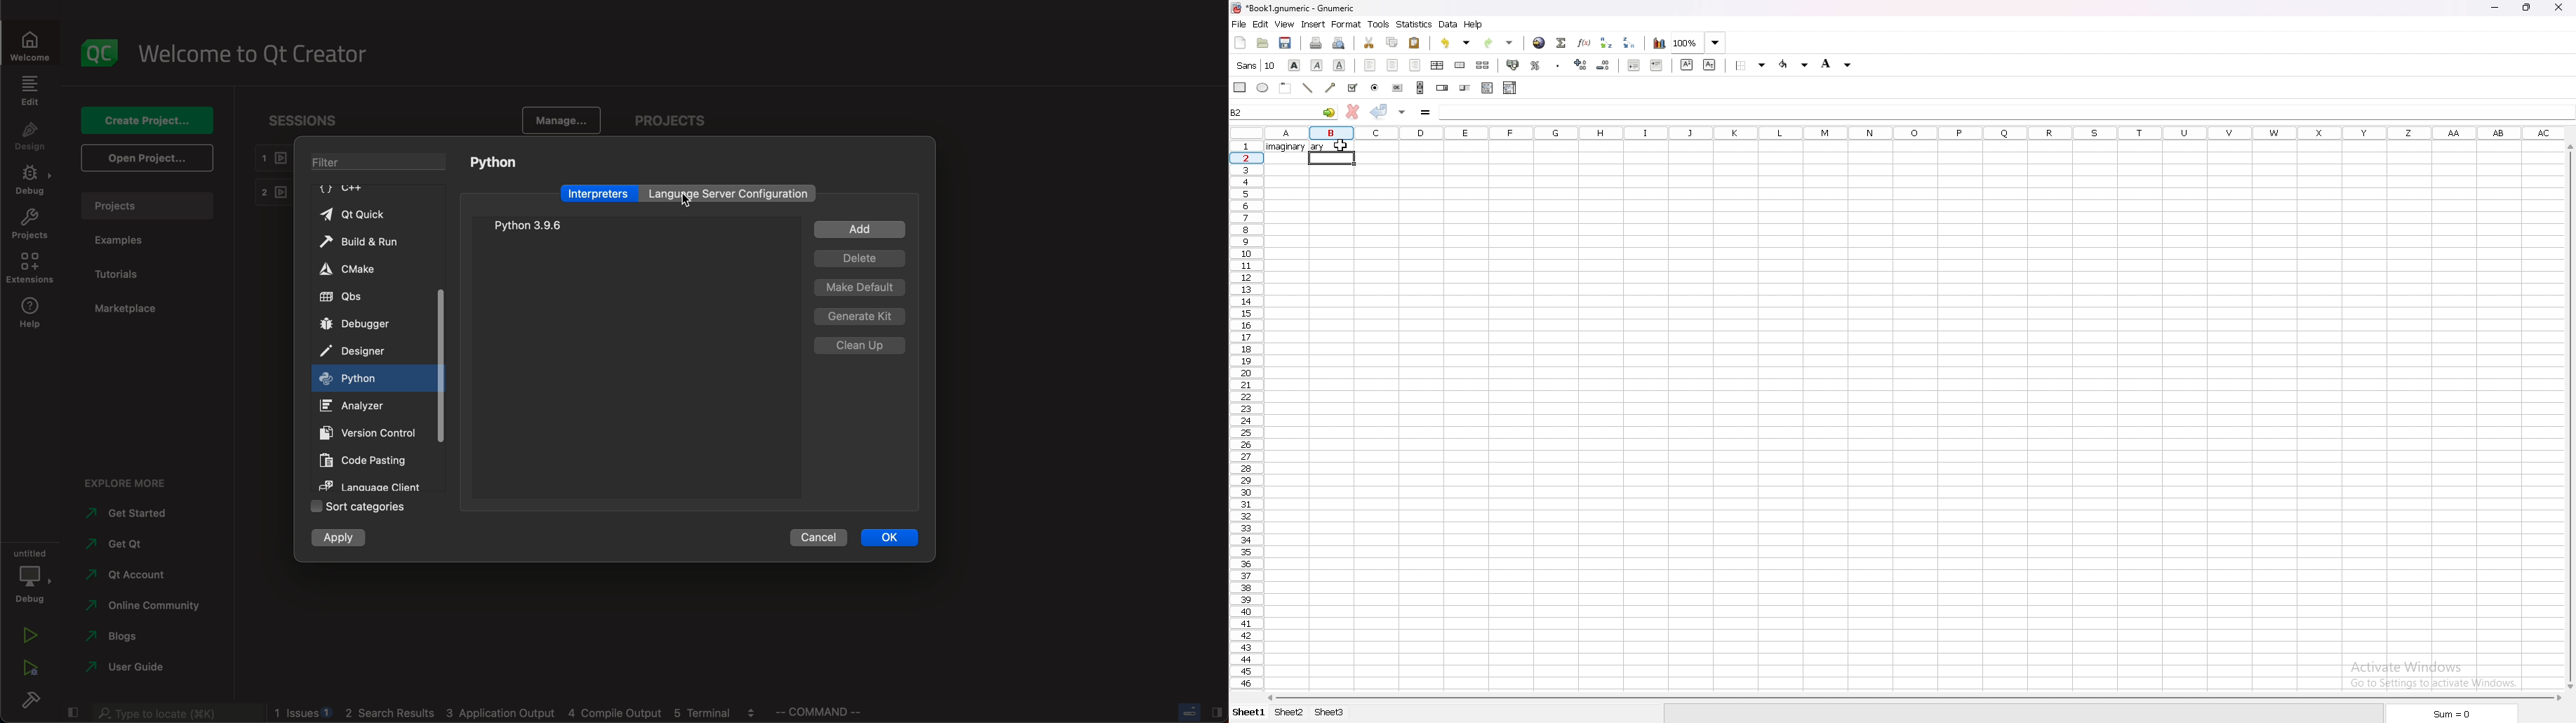  Describe the element at coordinates (125, 542) in the screenshot. I see `qt` at that location.